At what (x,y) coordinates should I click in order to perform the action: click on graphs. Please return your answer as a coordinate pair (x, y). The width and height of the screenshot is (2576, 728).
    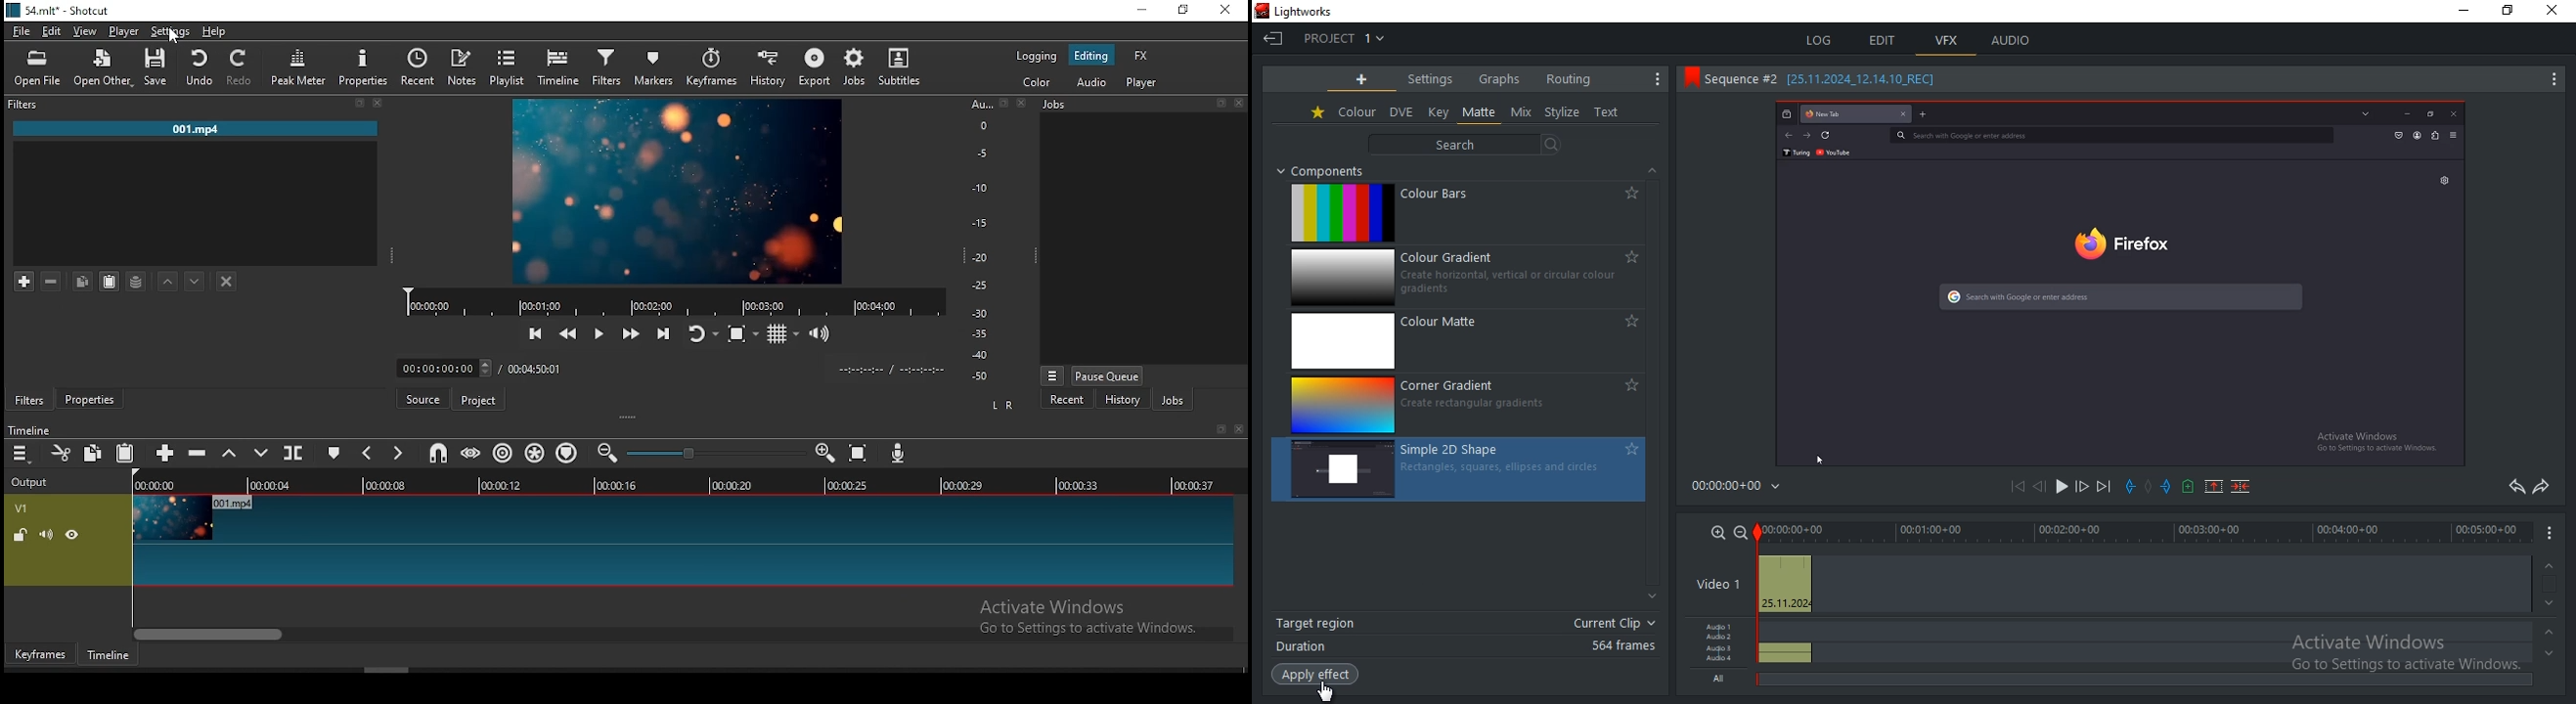
    Looking at the image, I should click on (1499, 78).